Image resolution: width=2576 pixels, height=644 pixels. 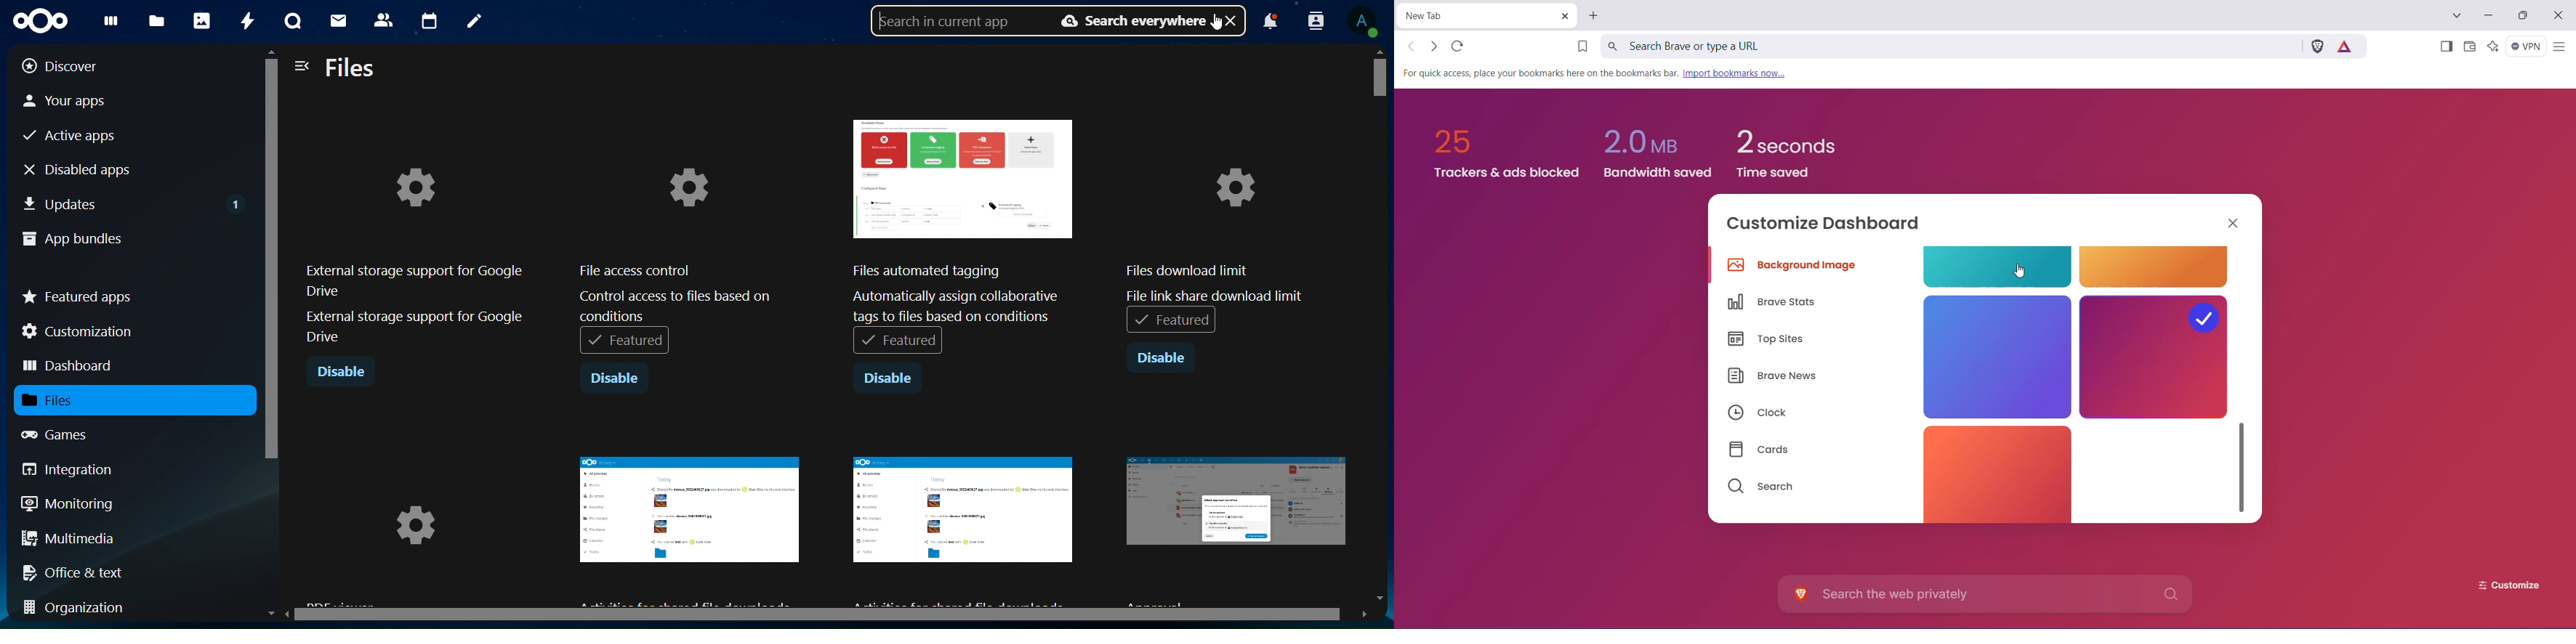 I want to click on 2.0 Bandwidth saved, so click(x=1661, y=148).